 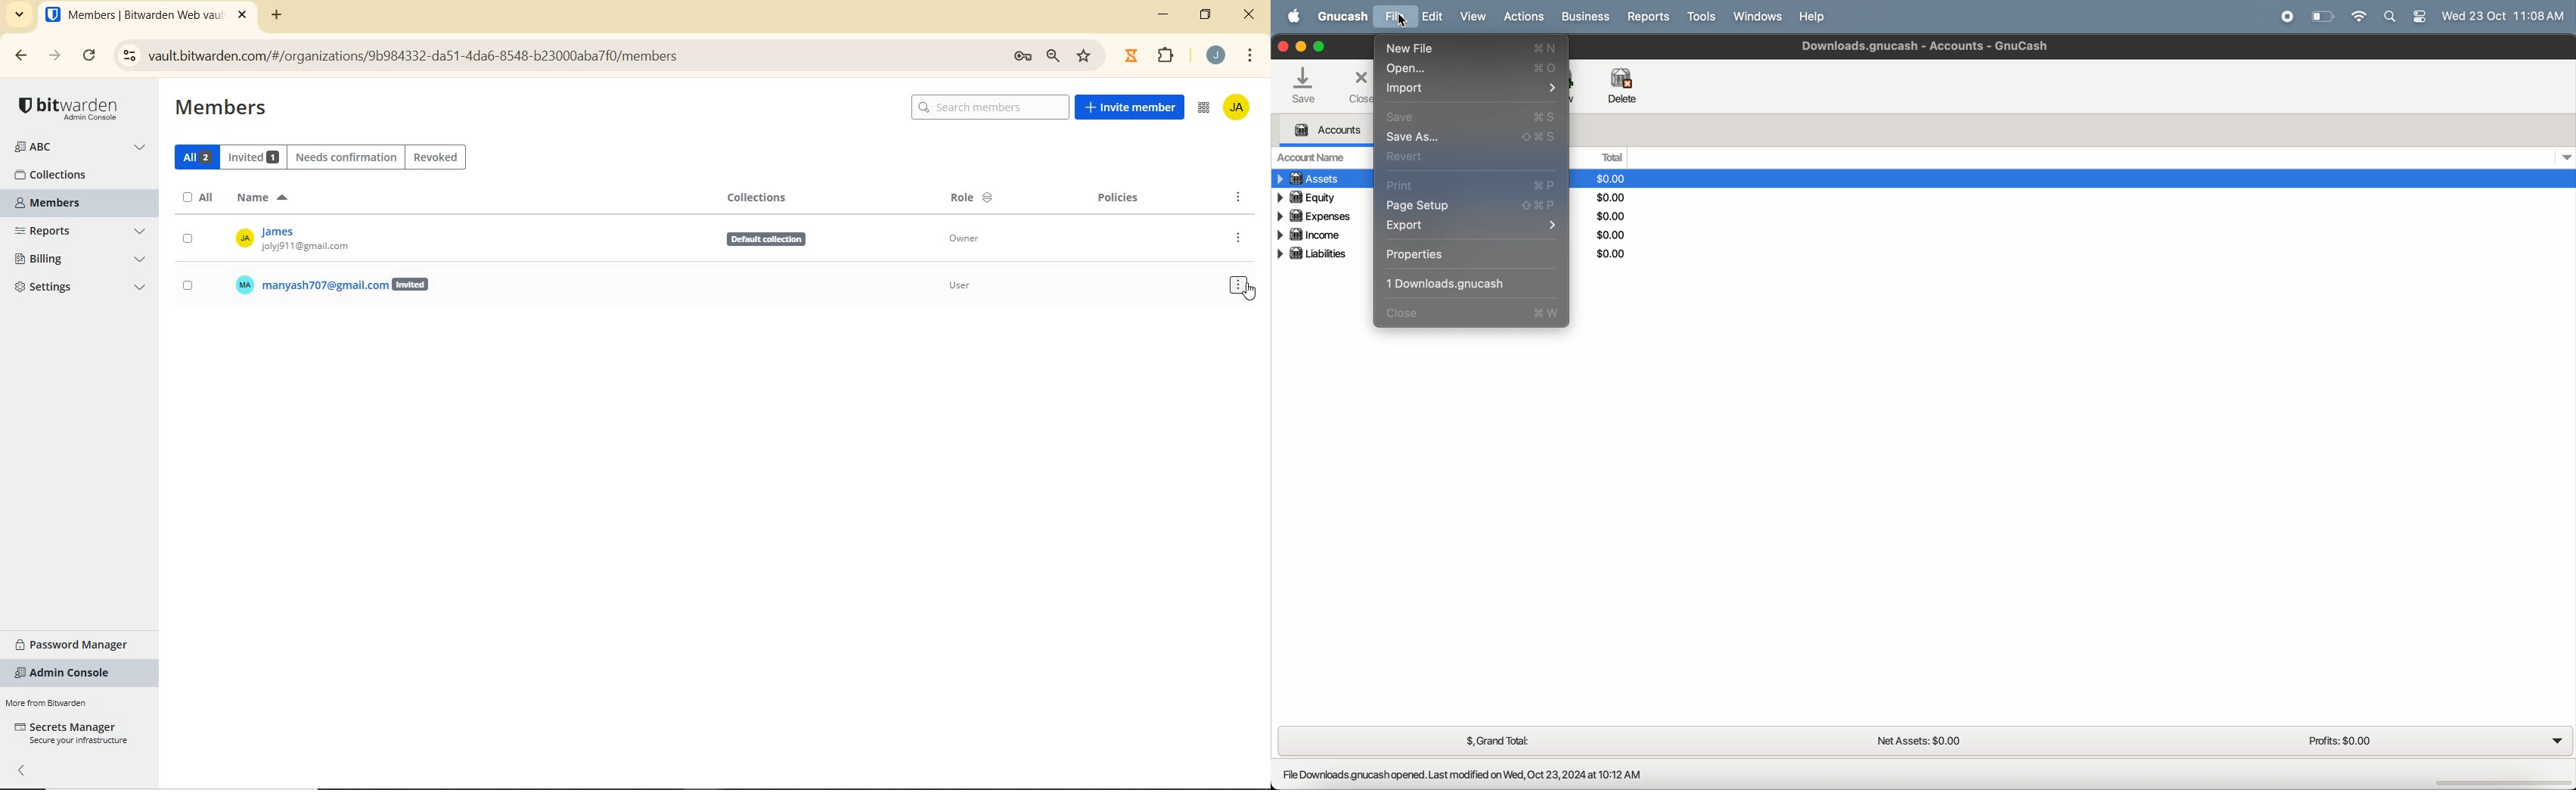 What do you see at coordinates (1520, 17) in the screenshot?
I see `actions` at bounding box center [1520, 17].